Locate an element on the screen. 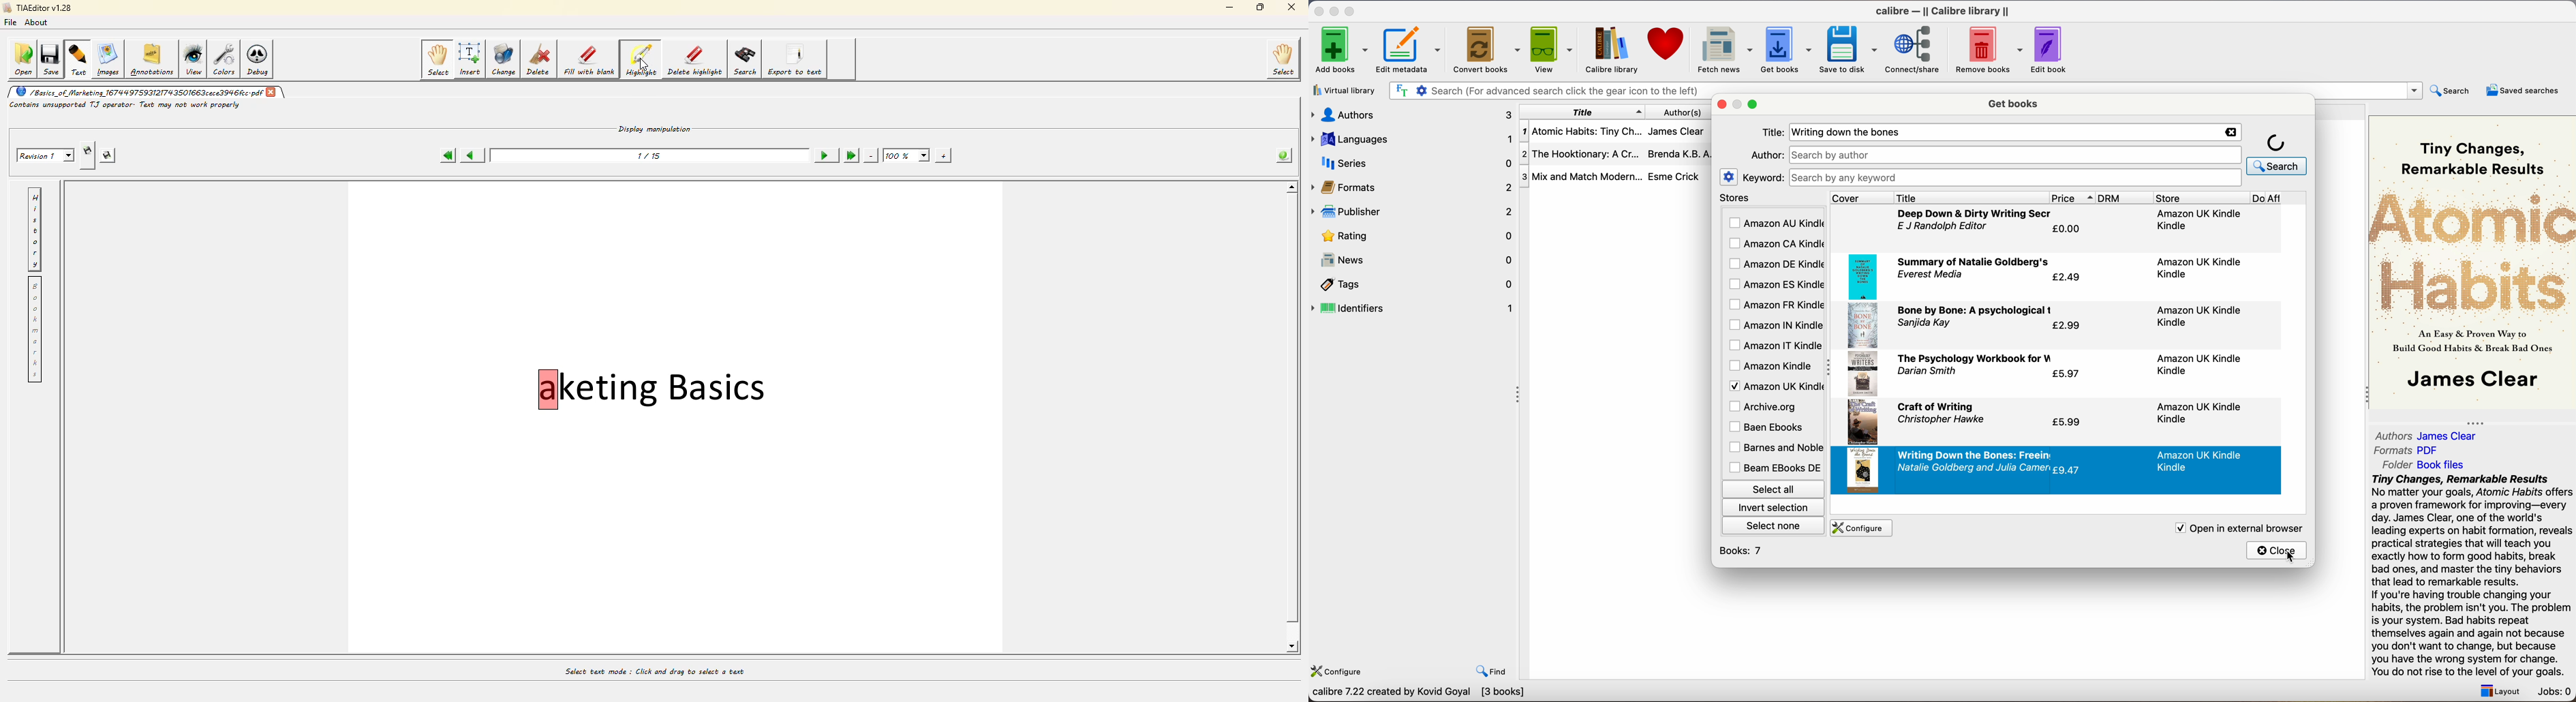 The image size is (2576, 728). connect/share is located at coordinates (1916, 49).